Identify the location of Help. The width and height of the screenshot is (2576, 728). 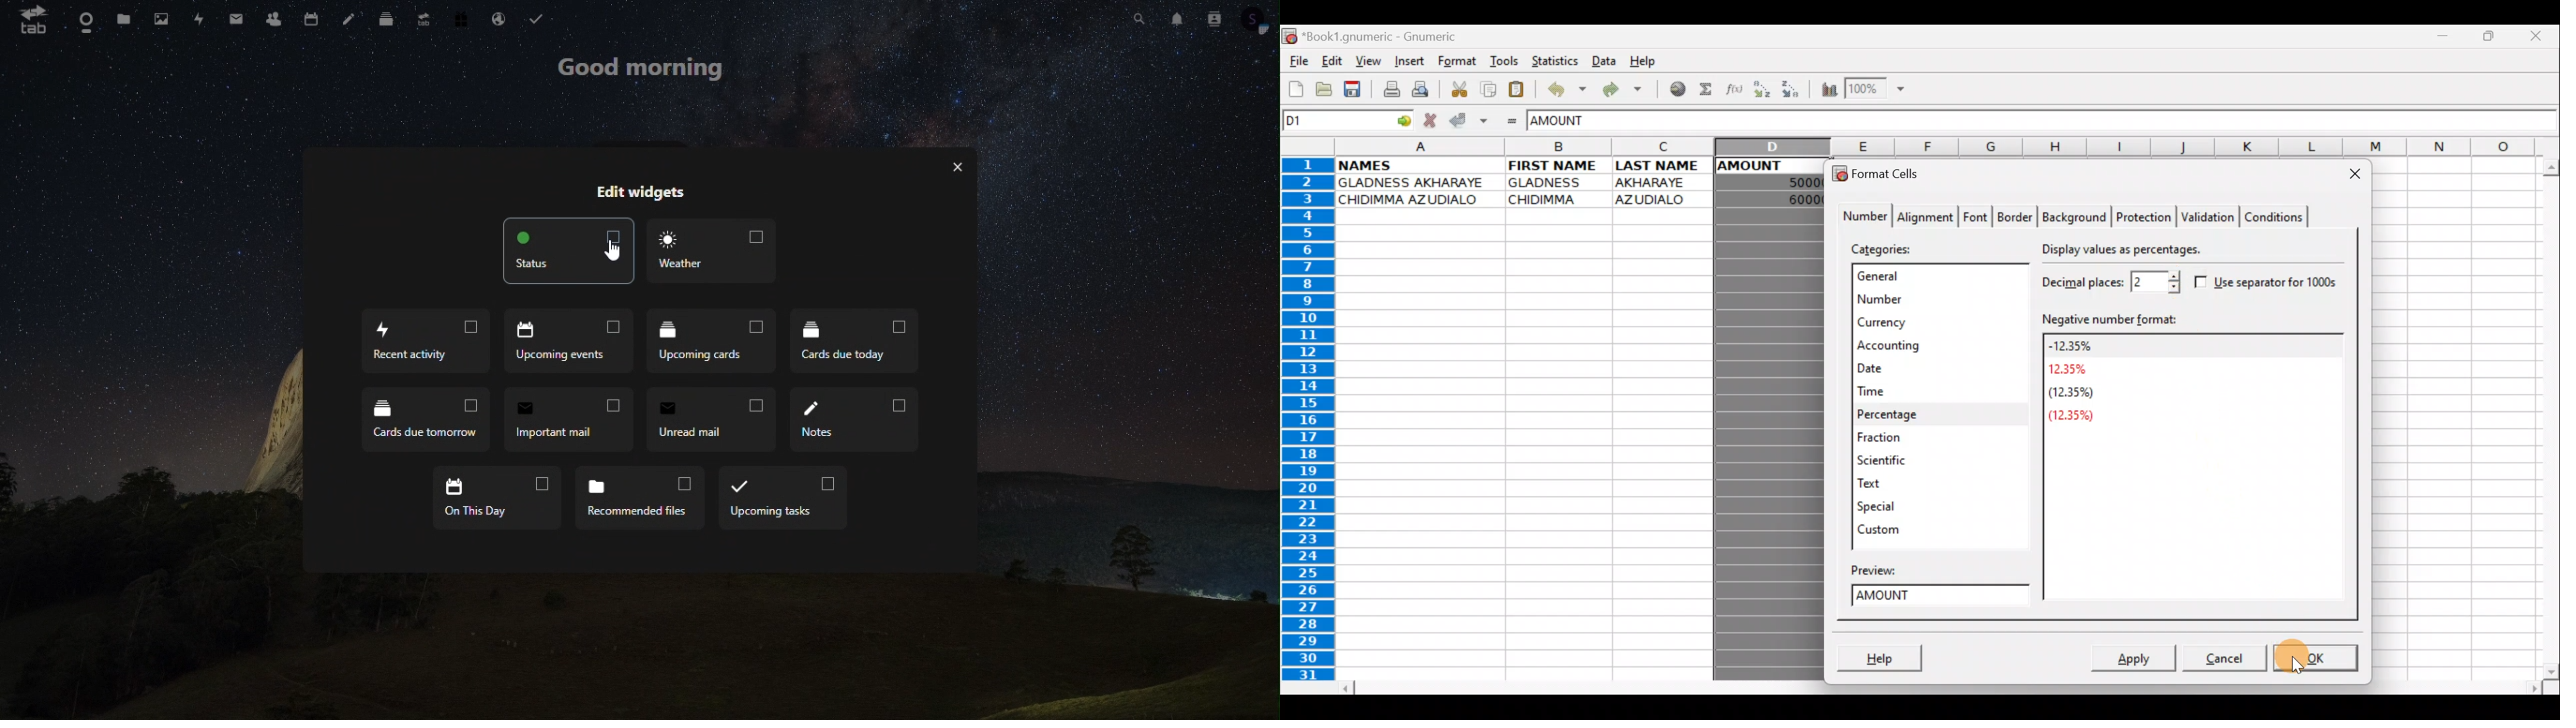
(1885, 653).